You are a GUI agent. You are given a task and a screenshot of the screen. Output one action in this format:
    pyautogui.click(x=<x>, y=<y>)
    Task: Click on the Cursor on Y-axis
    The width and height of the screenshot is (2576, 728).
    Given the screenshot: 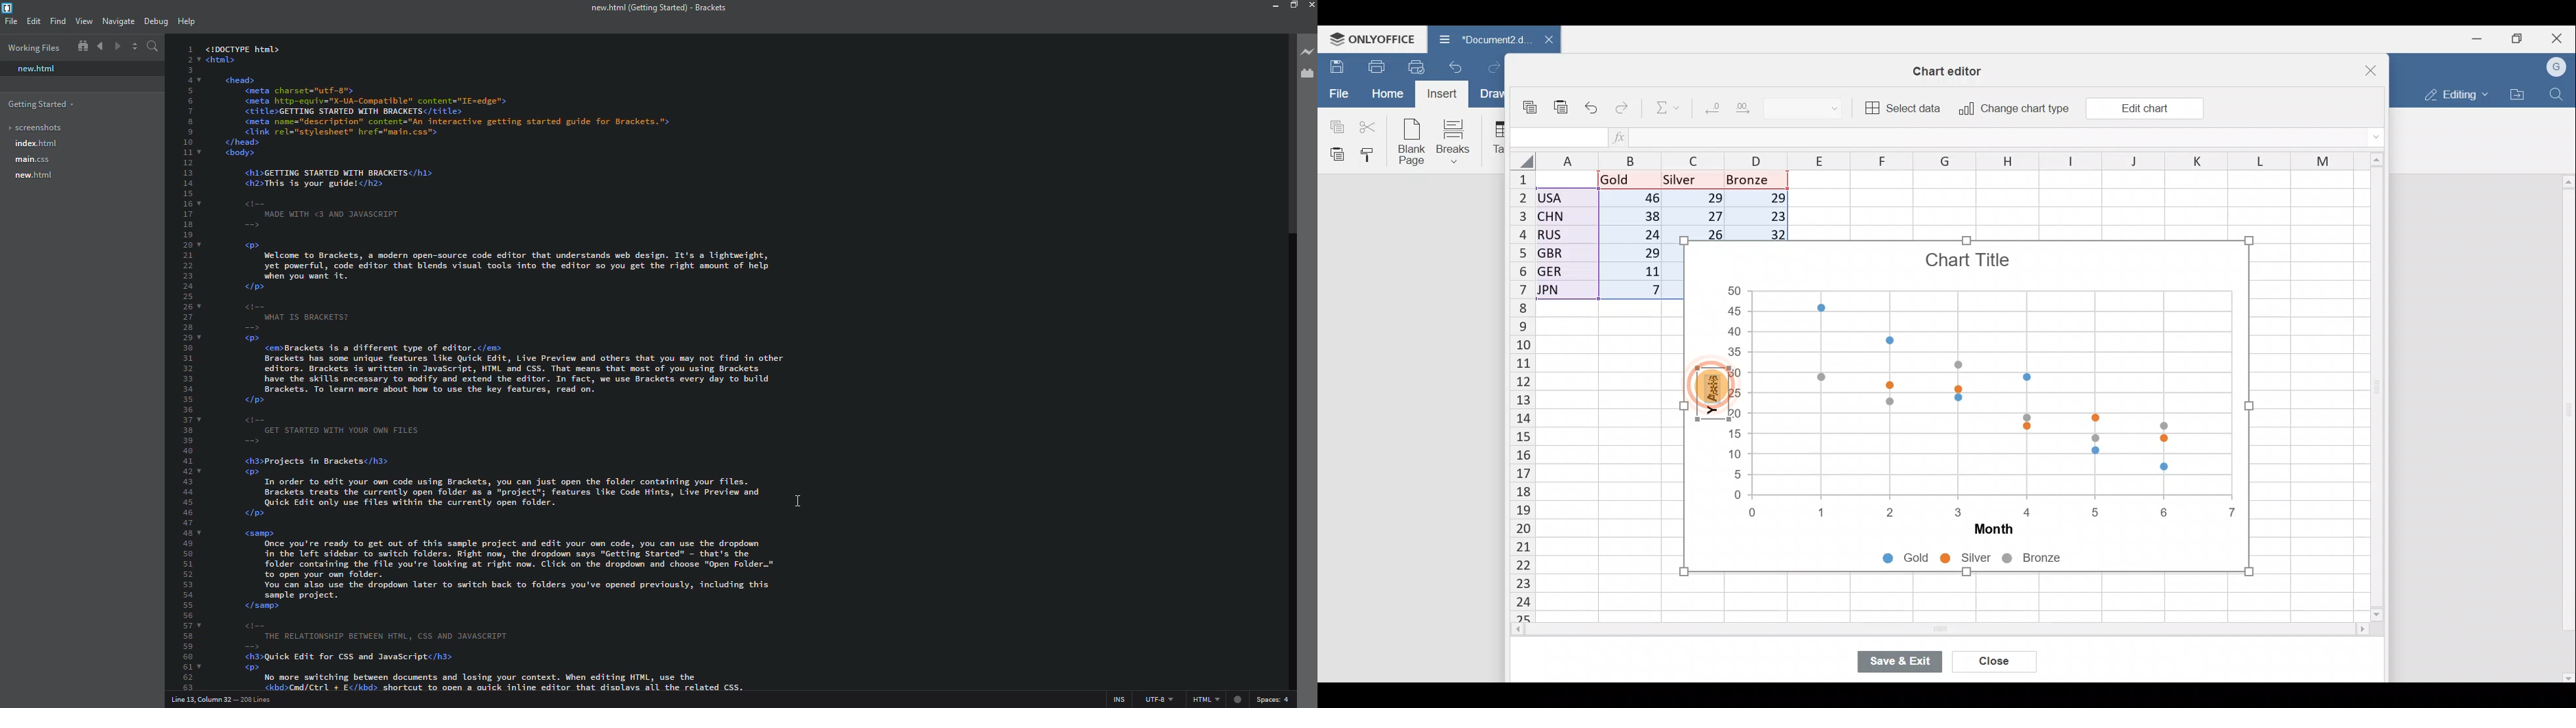 What is the action you would take?
    pyautogui.click(x=1703, y=388)
    